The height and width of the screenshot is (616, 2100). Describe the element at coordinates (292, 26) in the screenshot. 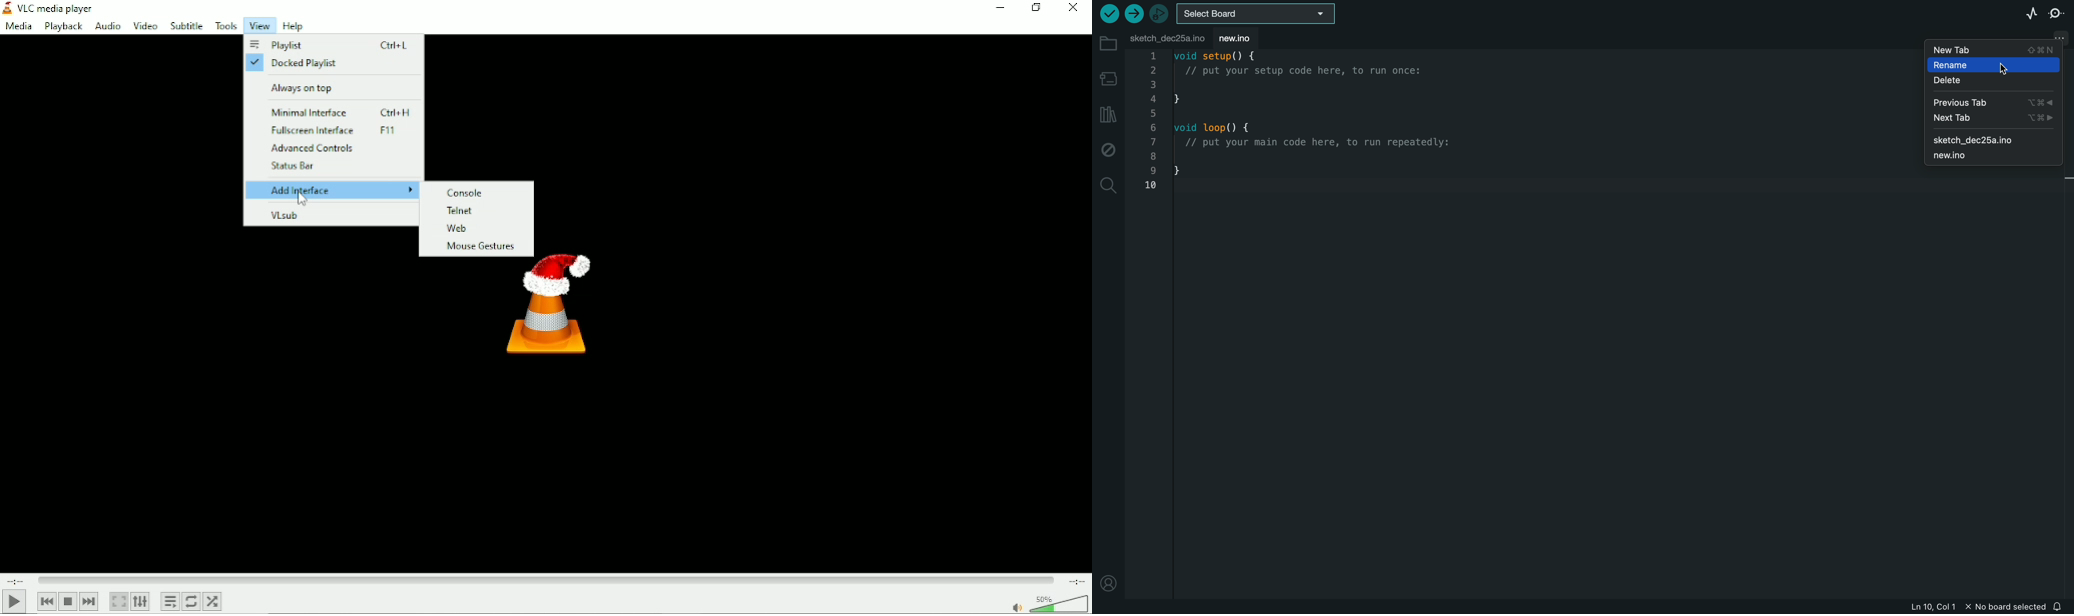

I see `Help` at that location.